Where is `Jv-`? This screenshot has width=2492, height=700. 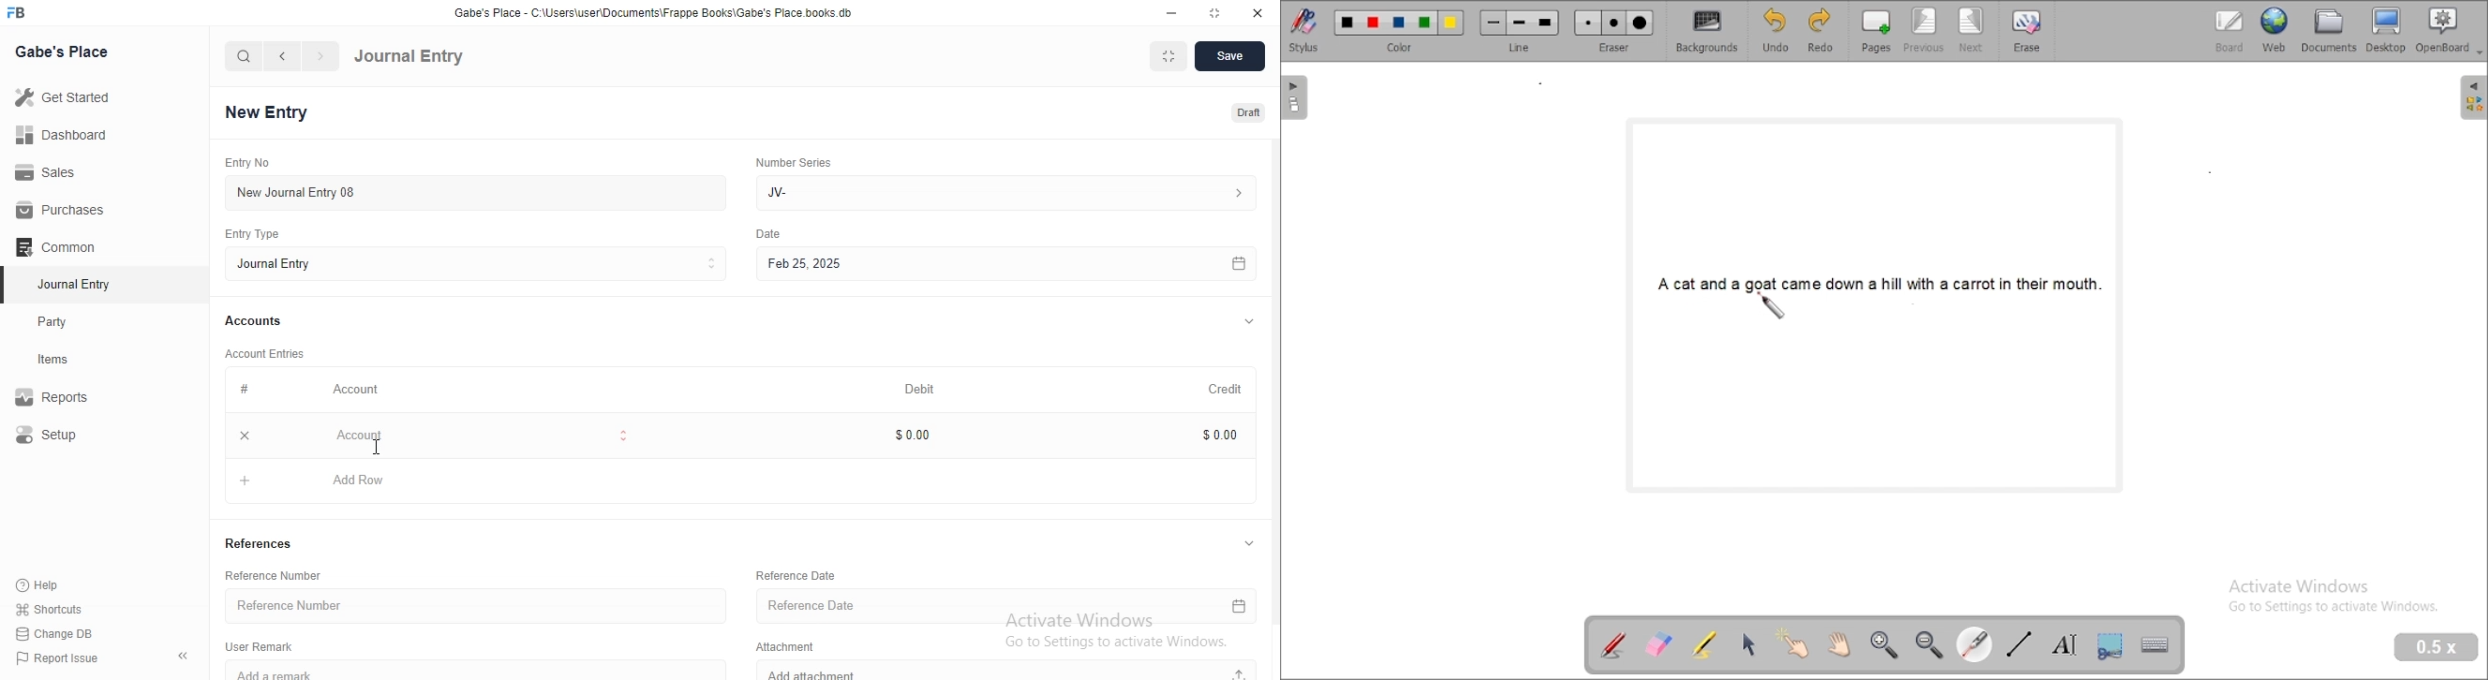 Jv- is located at coordinates (1010, 191).